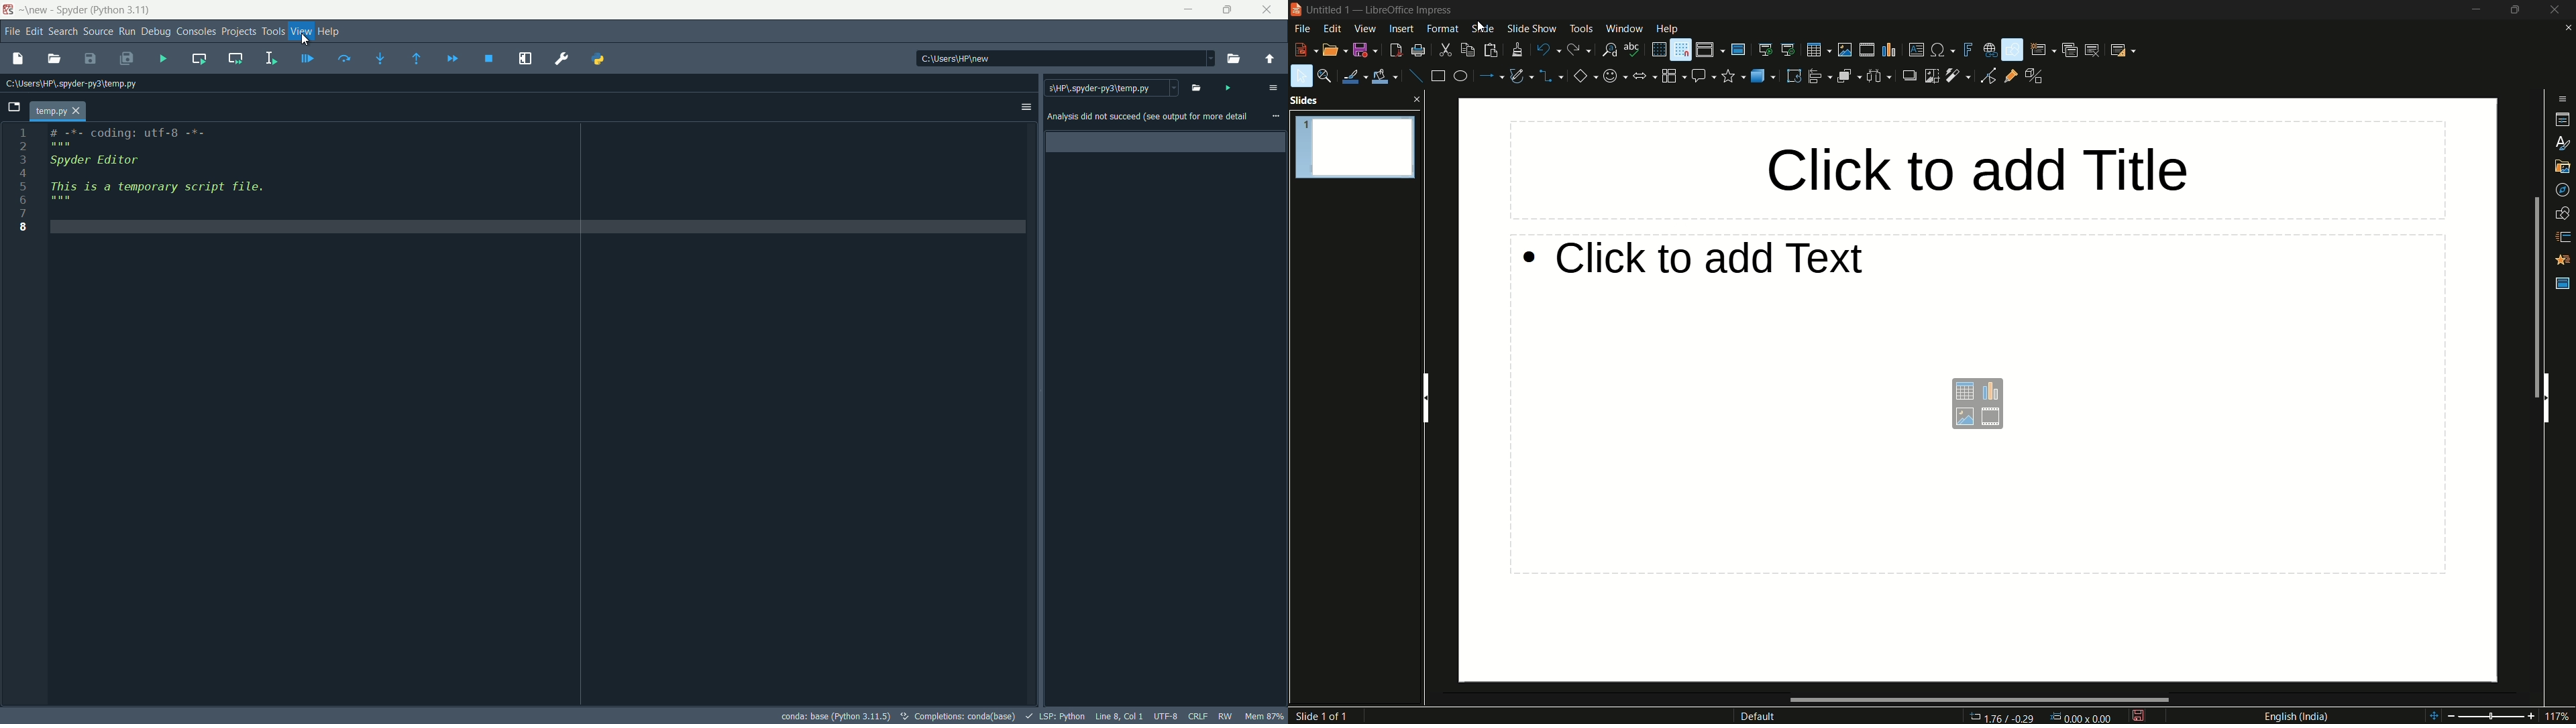 Image resolution: width=2576 pixels, height=728 pixels. I want to click on rectangle, so click(1436, 76).